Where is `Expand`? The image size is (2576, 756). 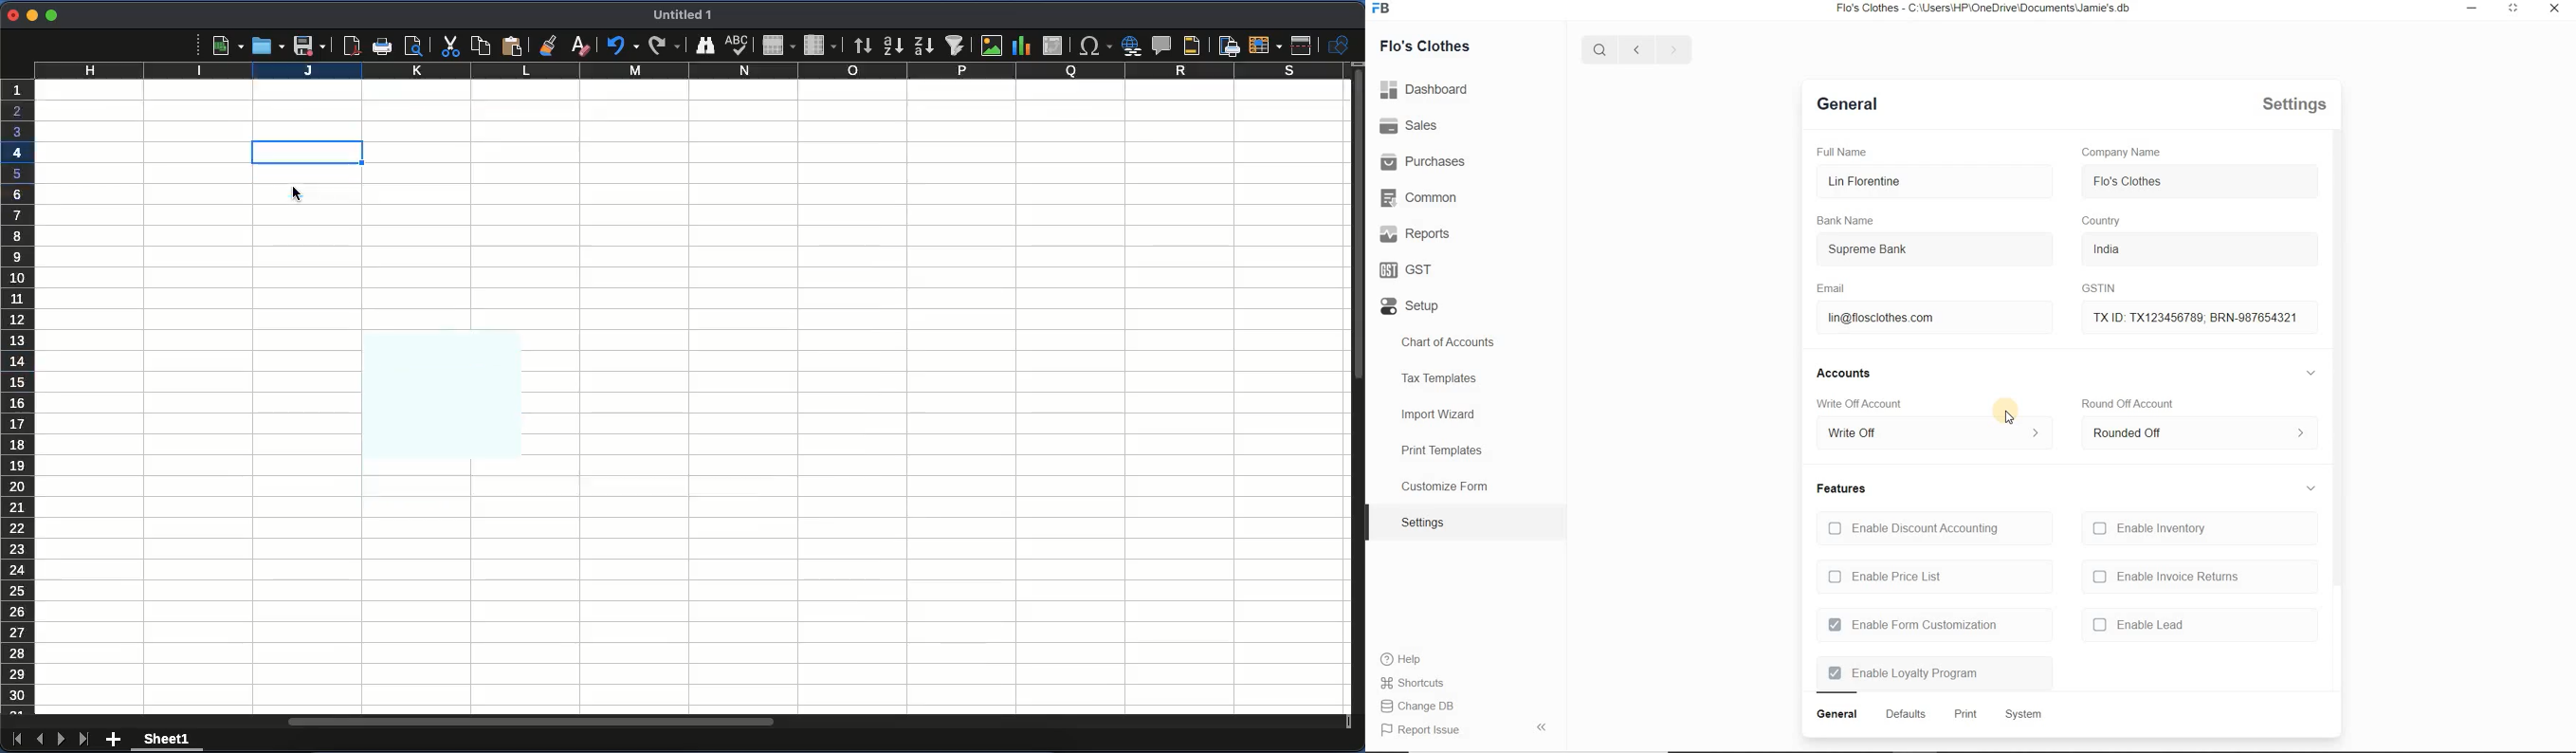 Expand is located at coordinates (2313, 373).